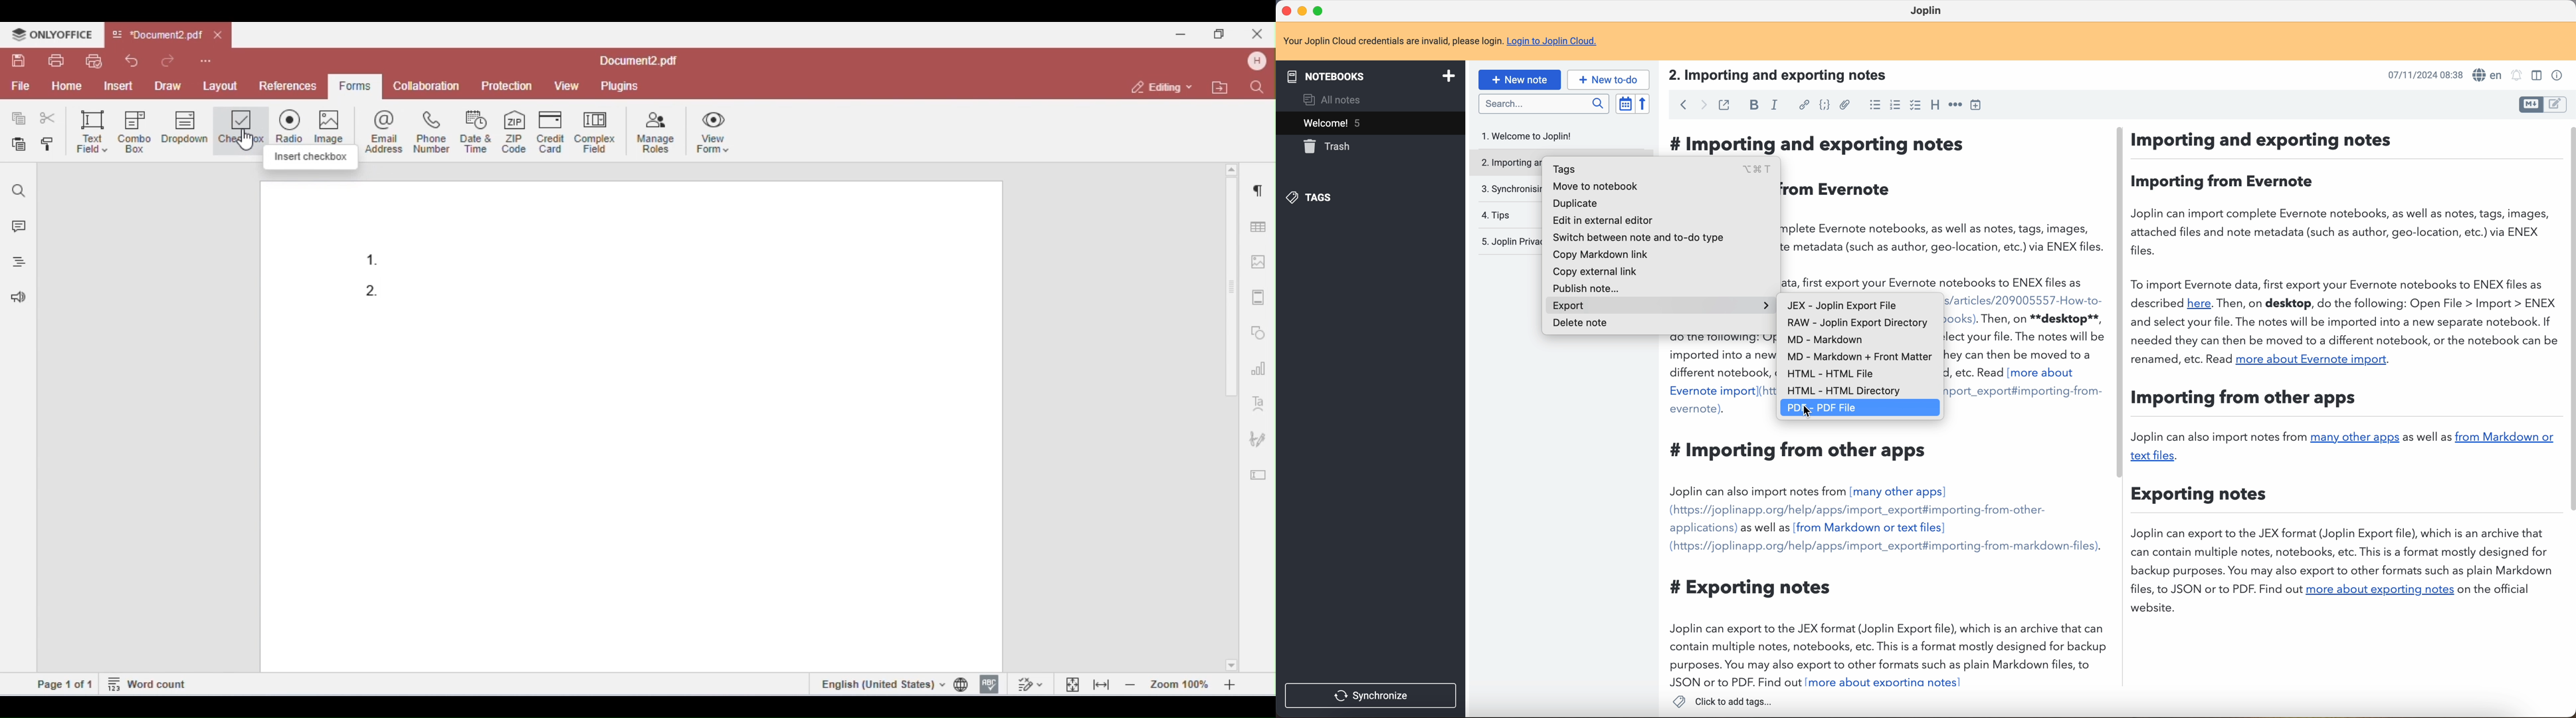 Image resolution: width=2576 pixels, height=728 pixels. Describe the element at coordinates (1543, 103) in the screenshot. I see `search bar` at that location.